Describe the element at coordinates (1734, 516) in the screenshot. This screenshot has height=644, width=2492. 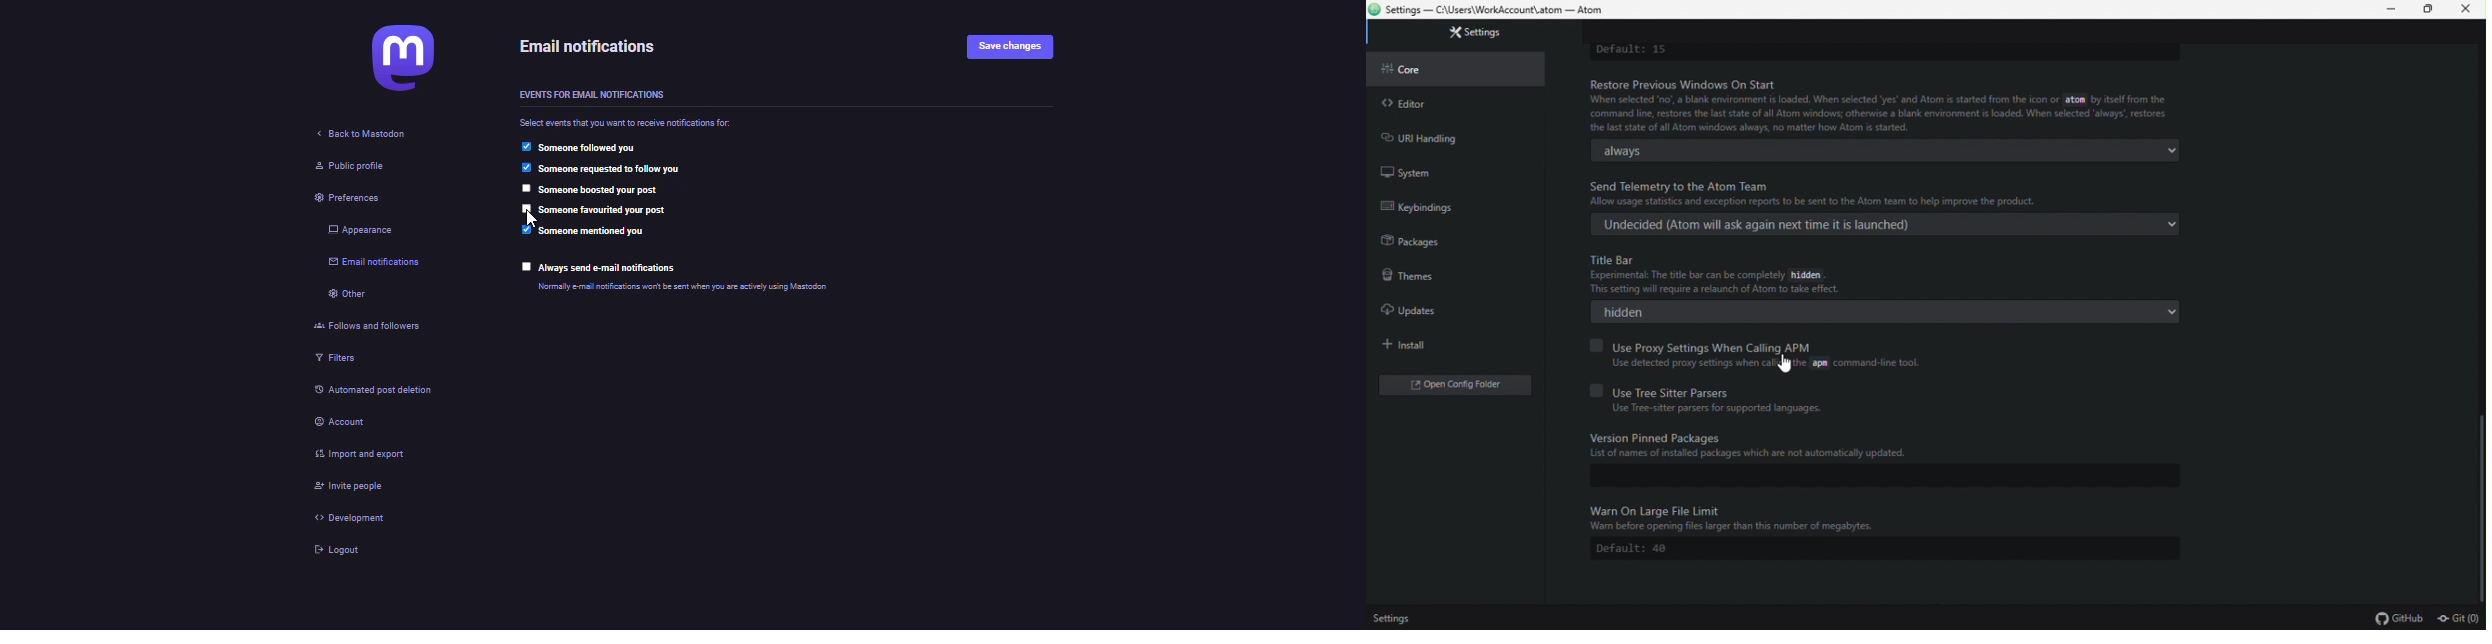
I see `Warn On Large File Limit Warn before opening file lager than this number of megabytes.` at that location.